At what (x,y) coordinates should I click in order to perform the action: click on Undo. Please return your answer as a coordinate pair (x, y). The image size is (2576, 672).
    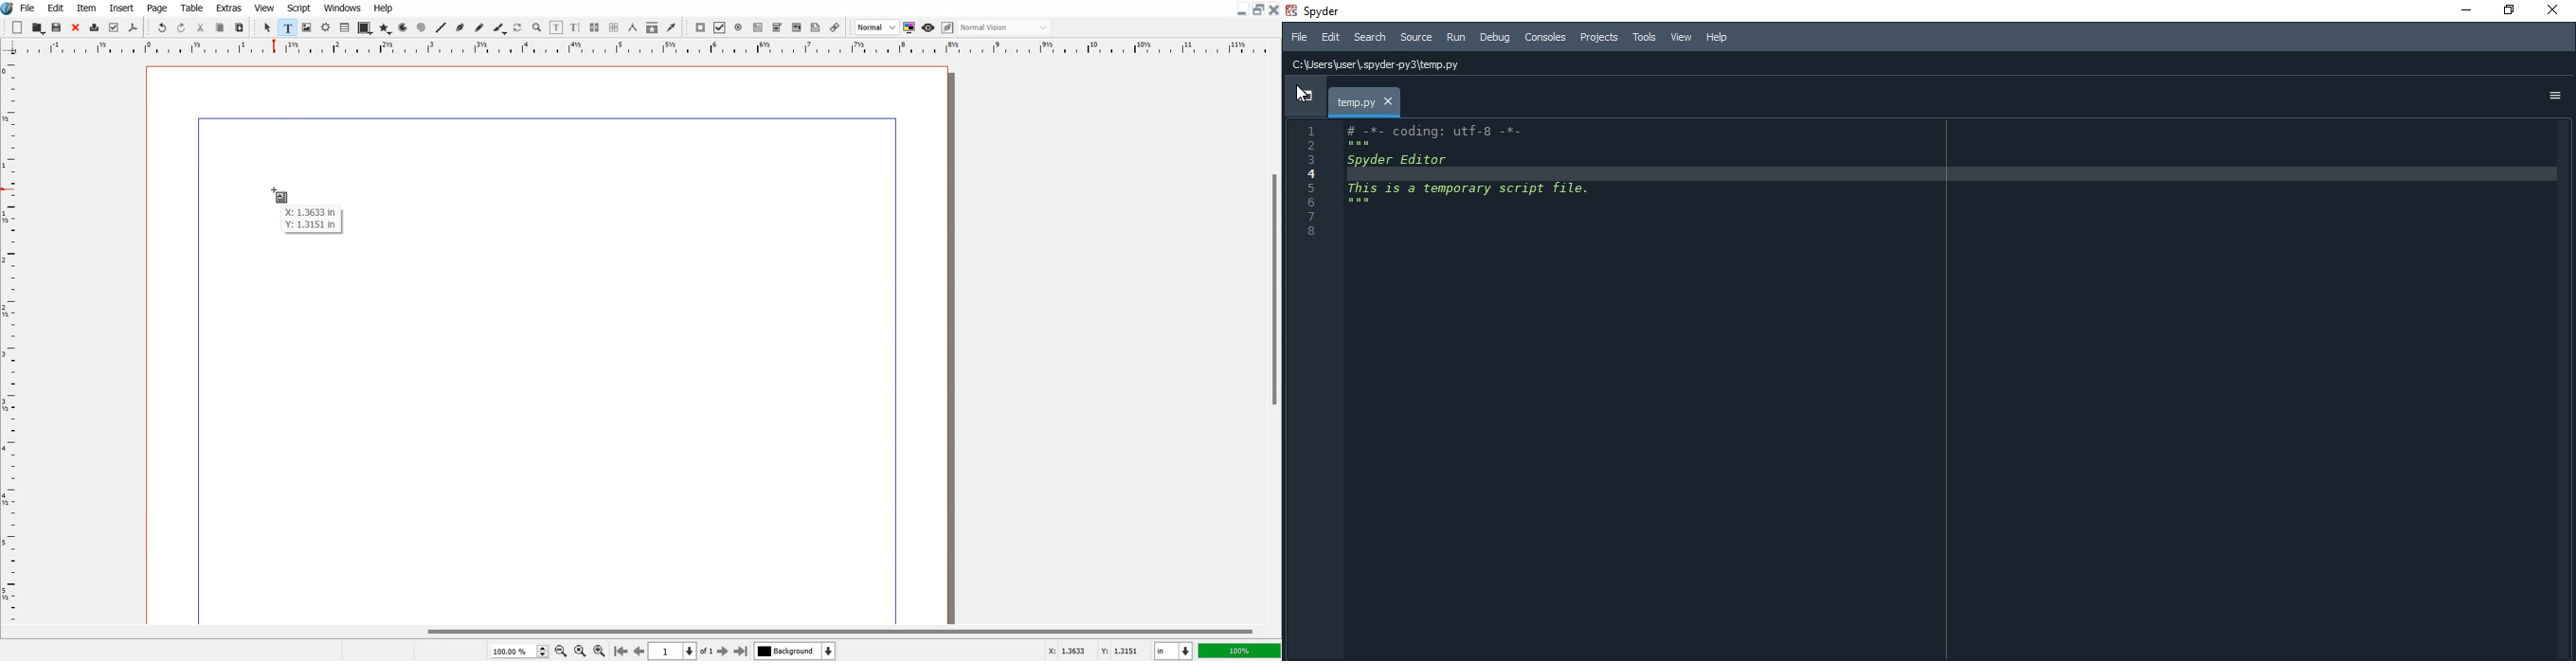
    Looking at the image, I should click on (162, 28).